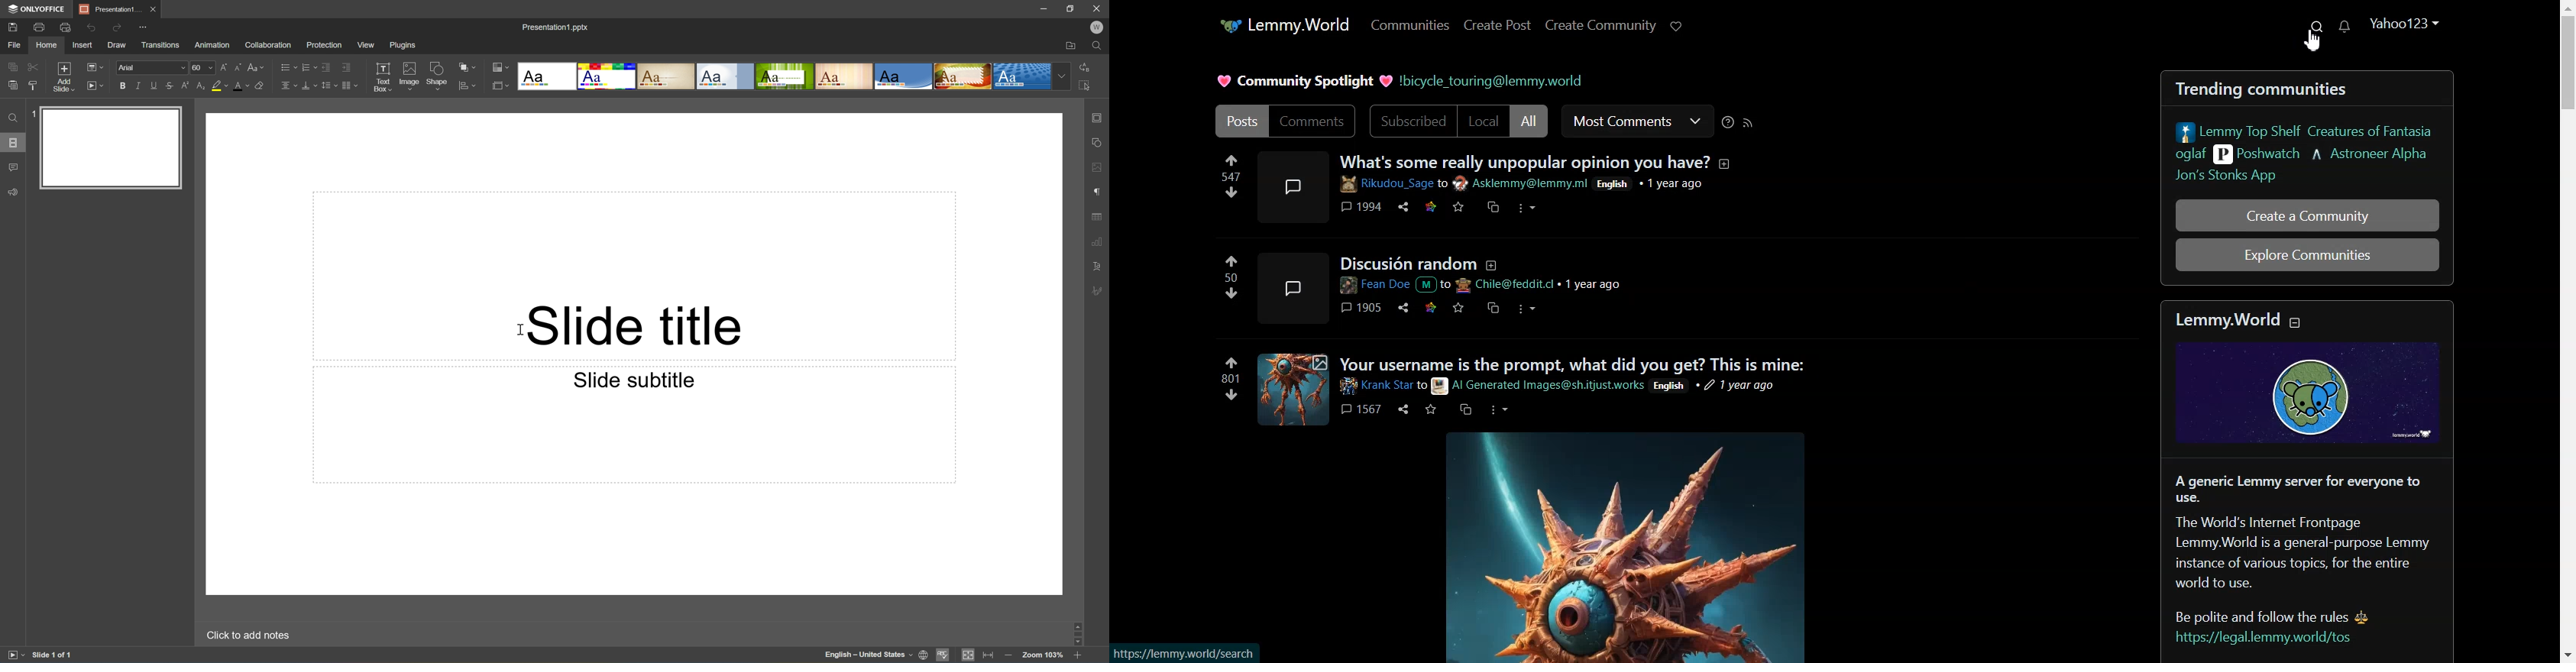  What do you see at coordinates (260, 84) in the screenshot?
I see `Clear style` at bounding box center [260, 84].